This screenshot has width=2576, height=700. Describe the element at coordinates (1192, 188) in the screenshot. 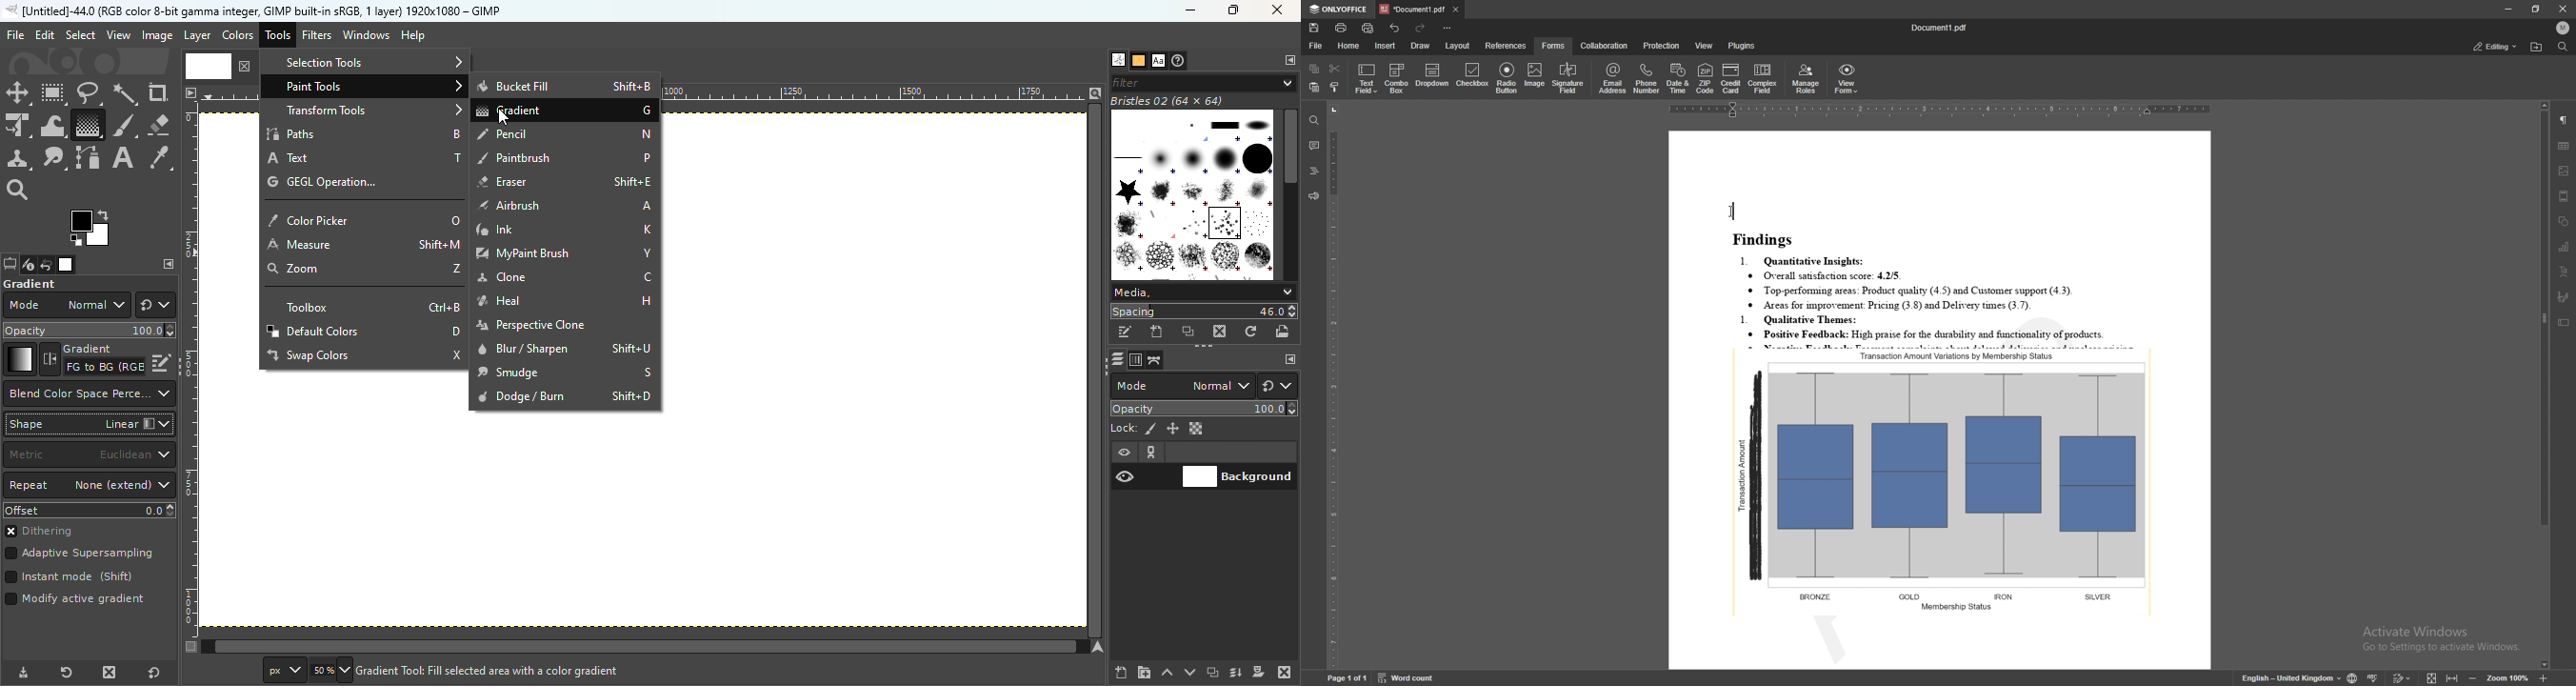

I see `Image Box` at that location.